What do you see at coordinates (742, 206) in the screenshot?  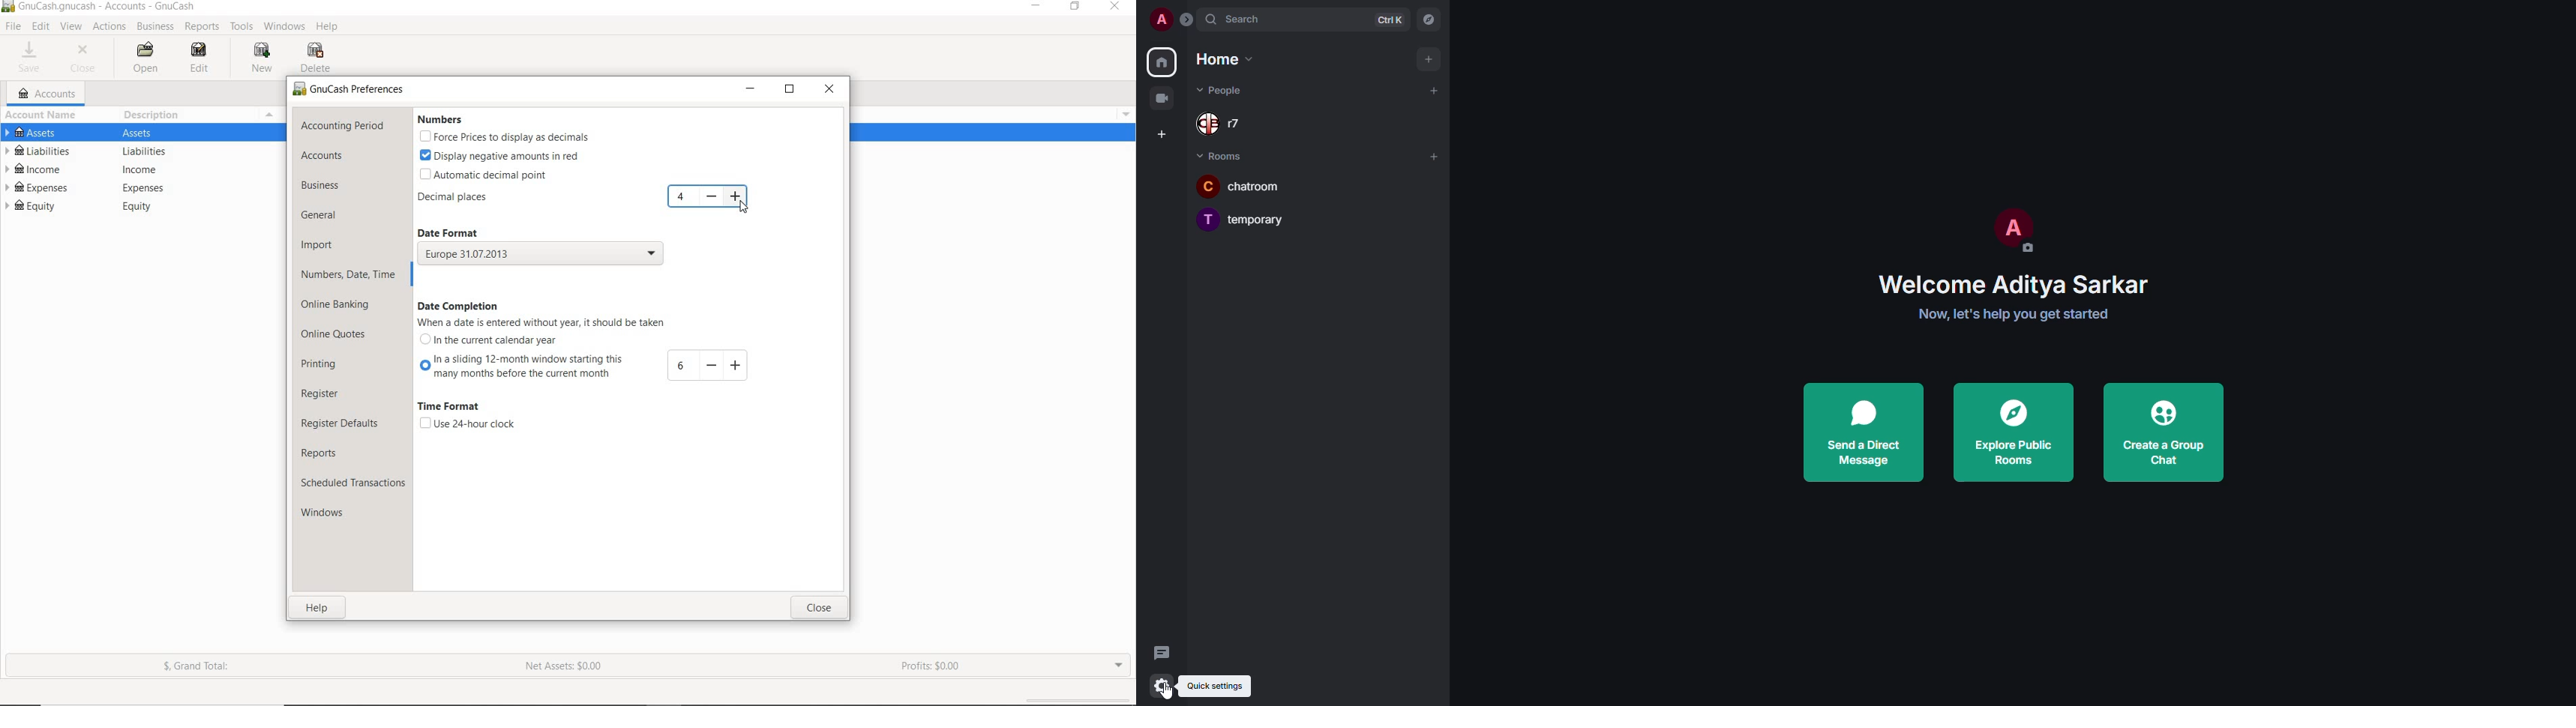 I see `cursor` at bounding box center [742, 206].